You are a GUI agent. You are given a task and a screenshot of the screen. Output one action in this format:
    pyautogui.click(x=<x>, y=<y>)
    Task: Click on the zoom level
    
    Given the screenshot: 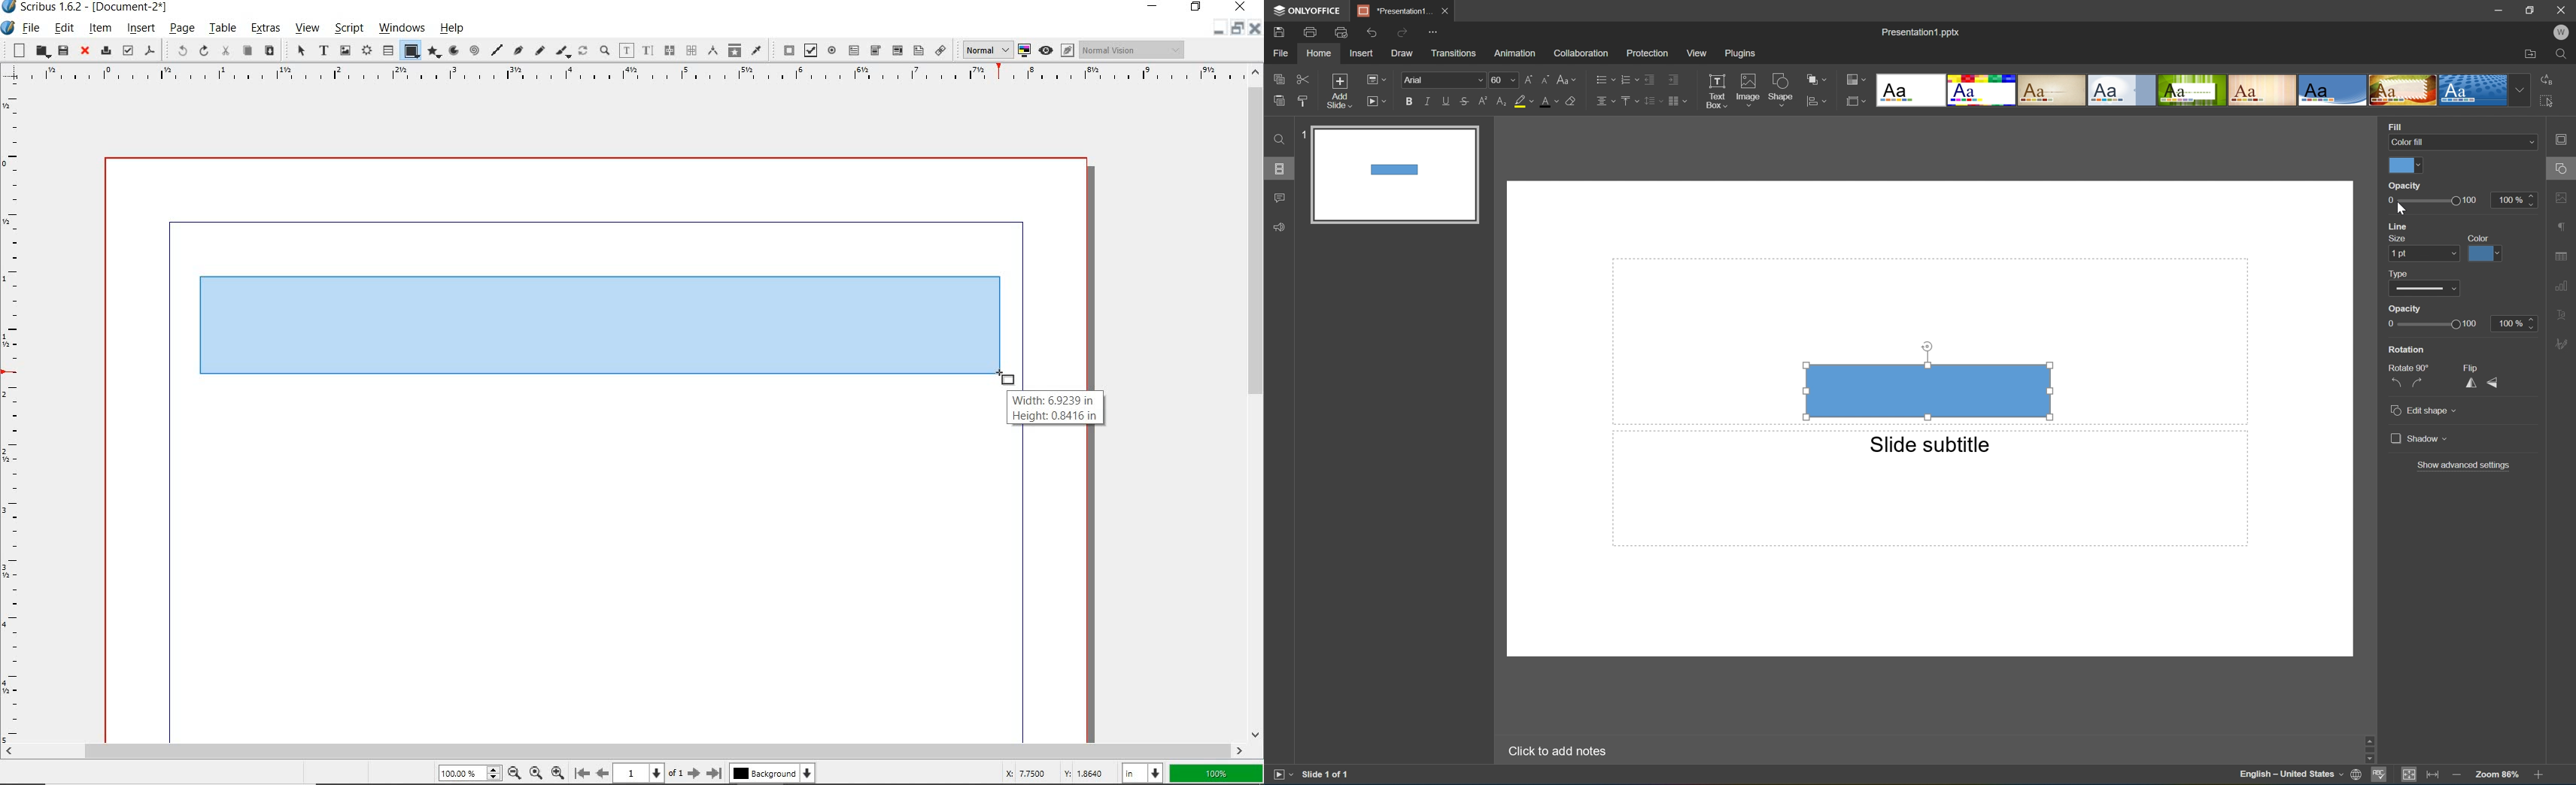 What is the action you would take?
    pyautogui.click(x=468, y=773)
    